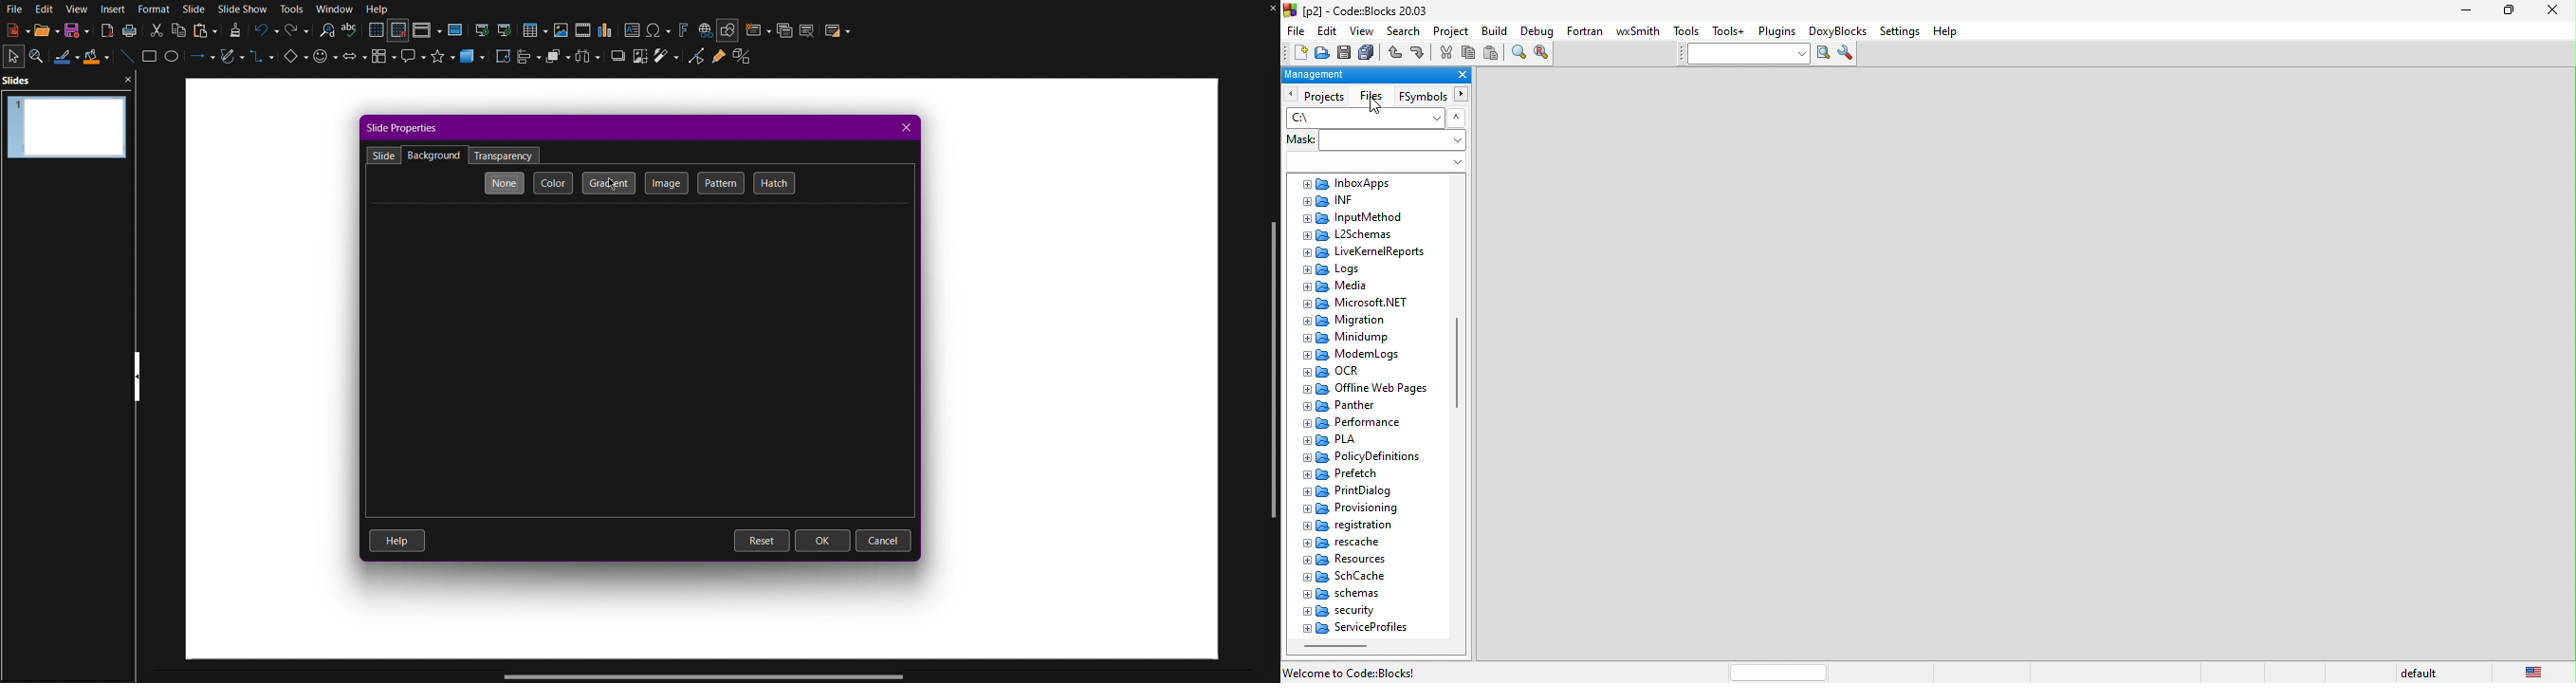  What do you see at coordinates (660, 29) in the screenshot?
I see `Insert Special Character` at bounding box center [660, 29].